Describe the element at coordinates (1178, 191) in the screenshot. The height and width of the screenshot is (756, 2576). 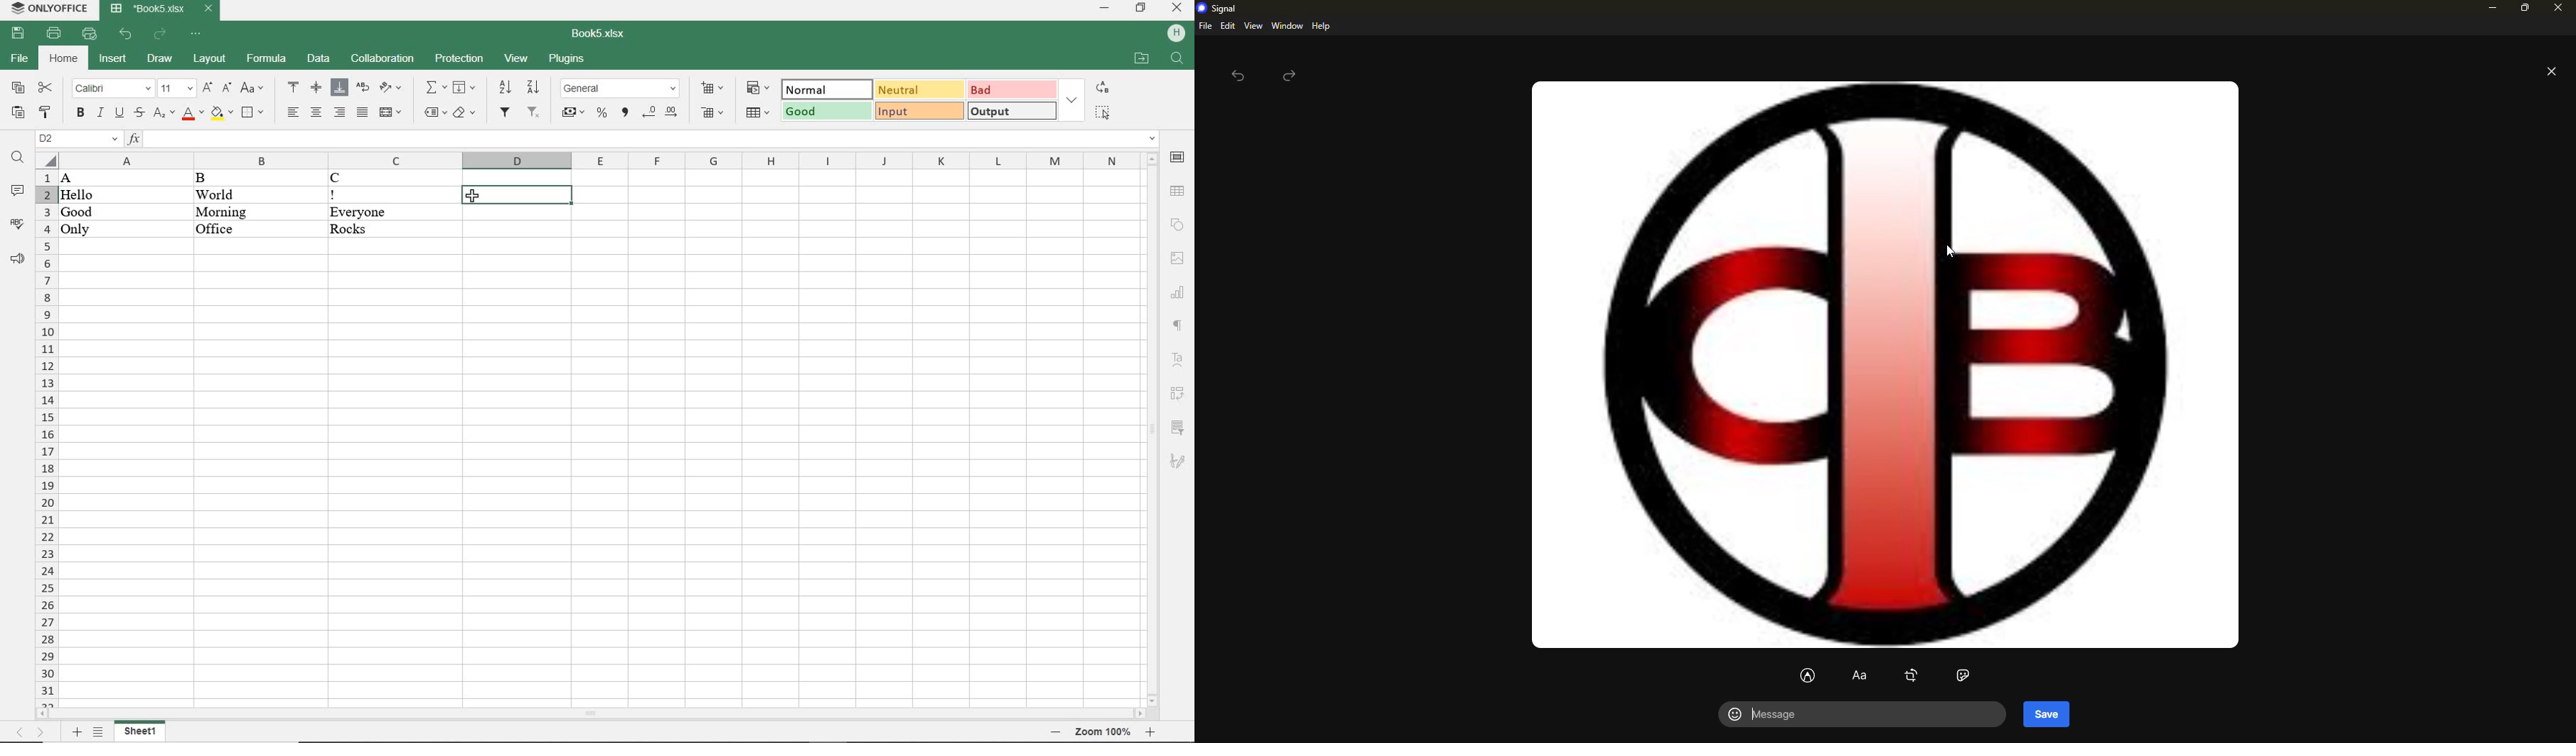
I see `table` at that location.